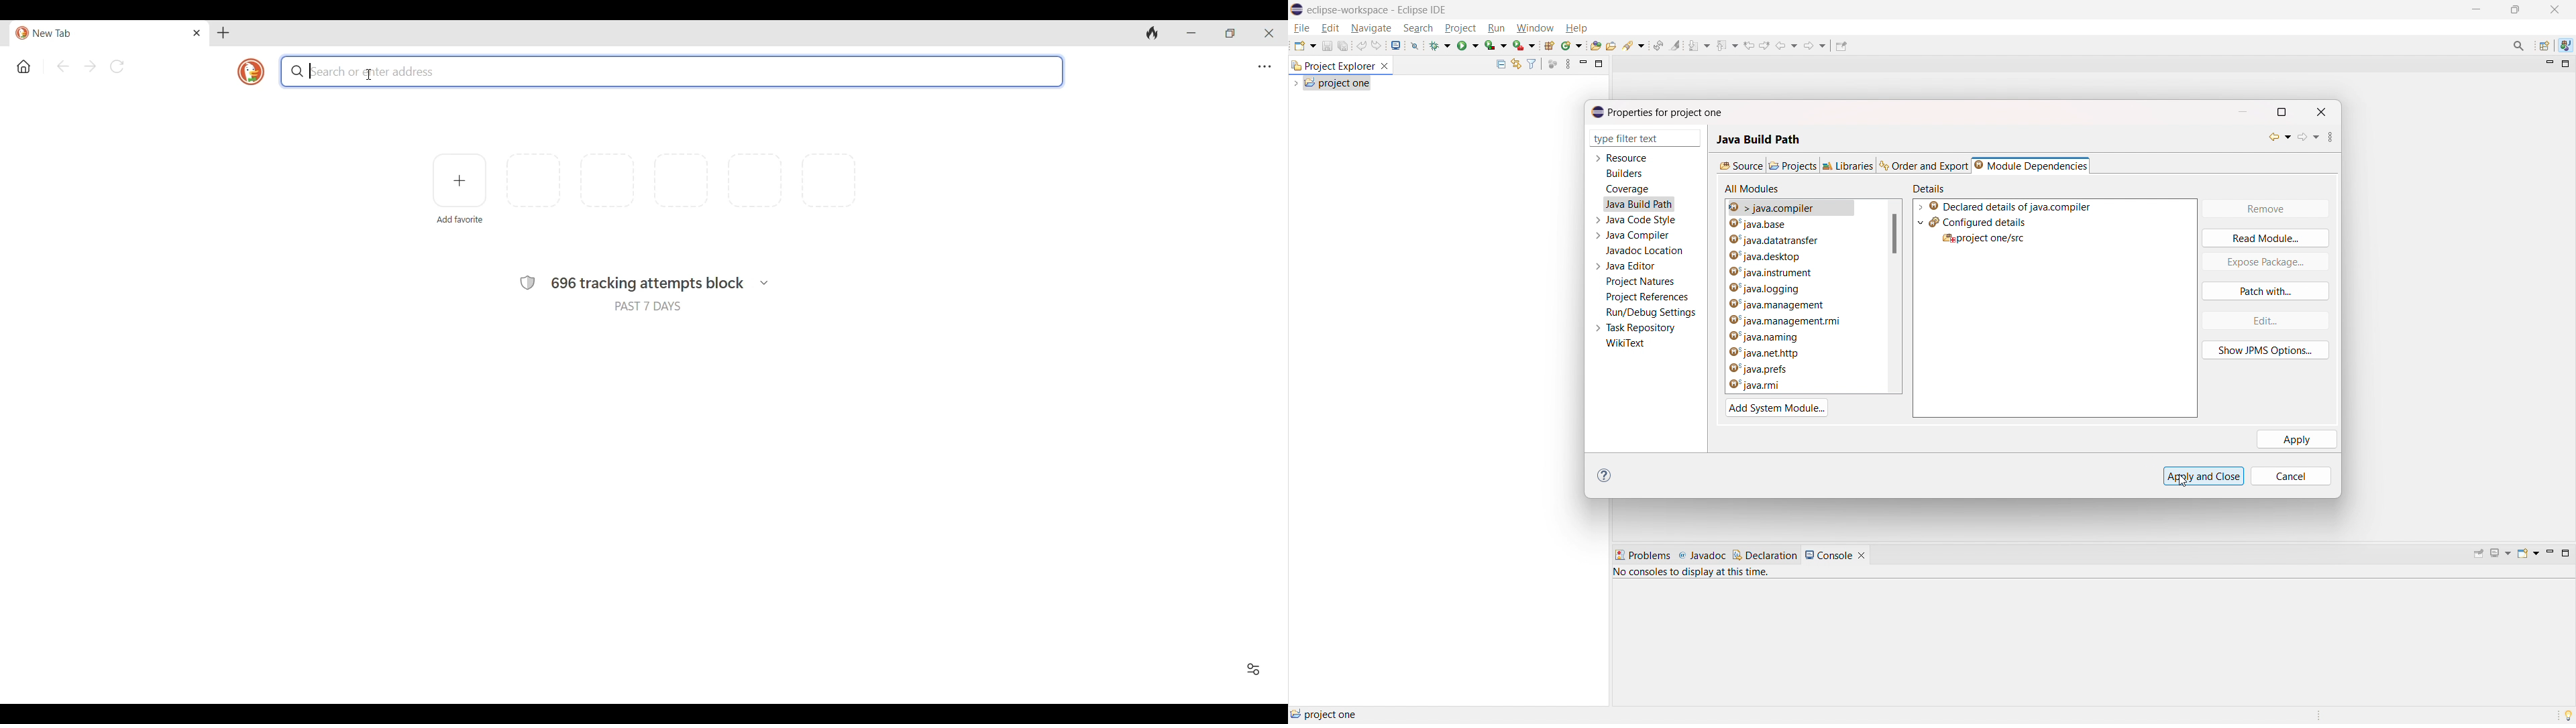  Describe the element at coordinates (1919, 207) in the screenshot. I see `expand` at that location.